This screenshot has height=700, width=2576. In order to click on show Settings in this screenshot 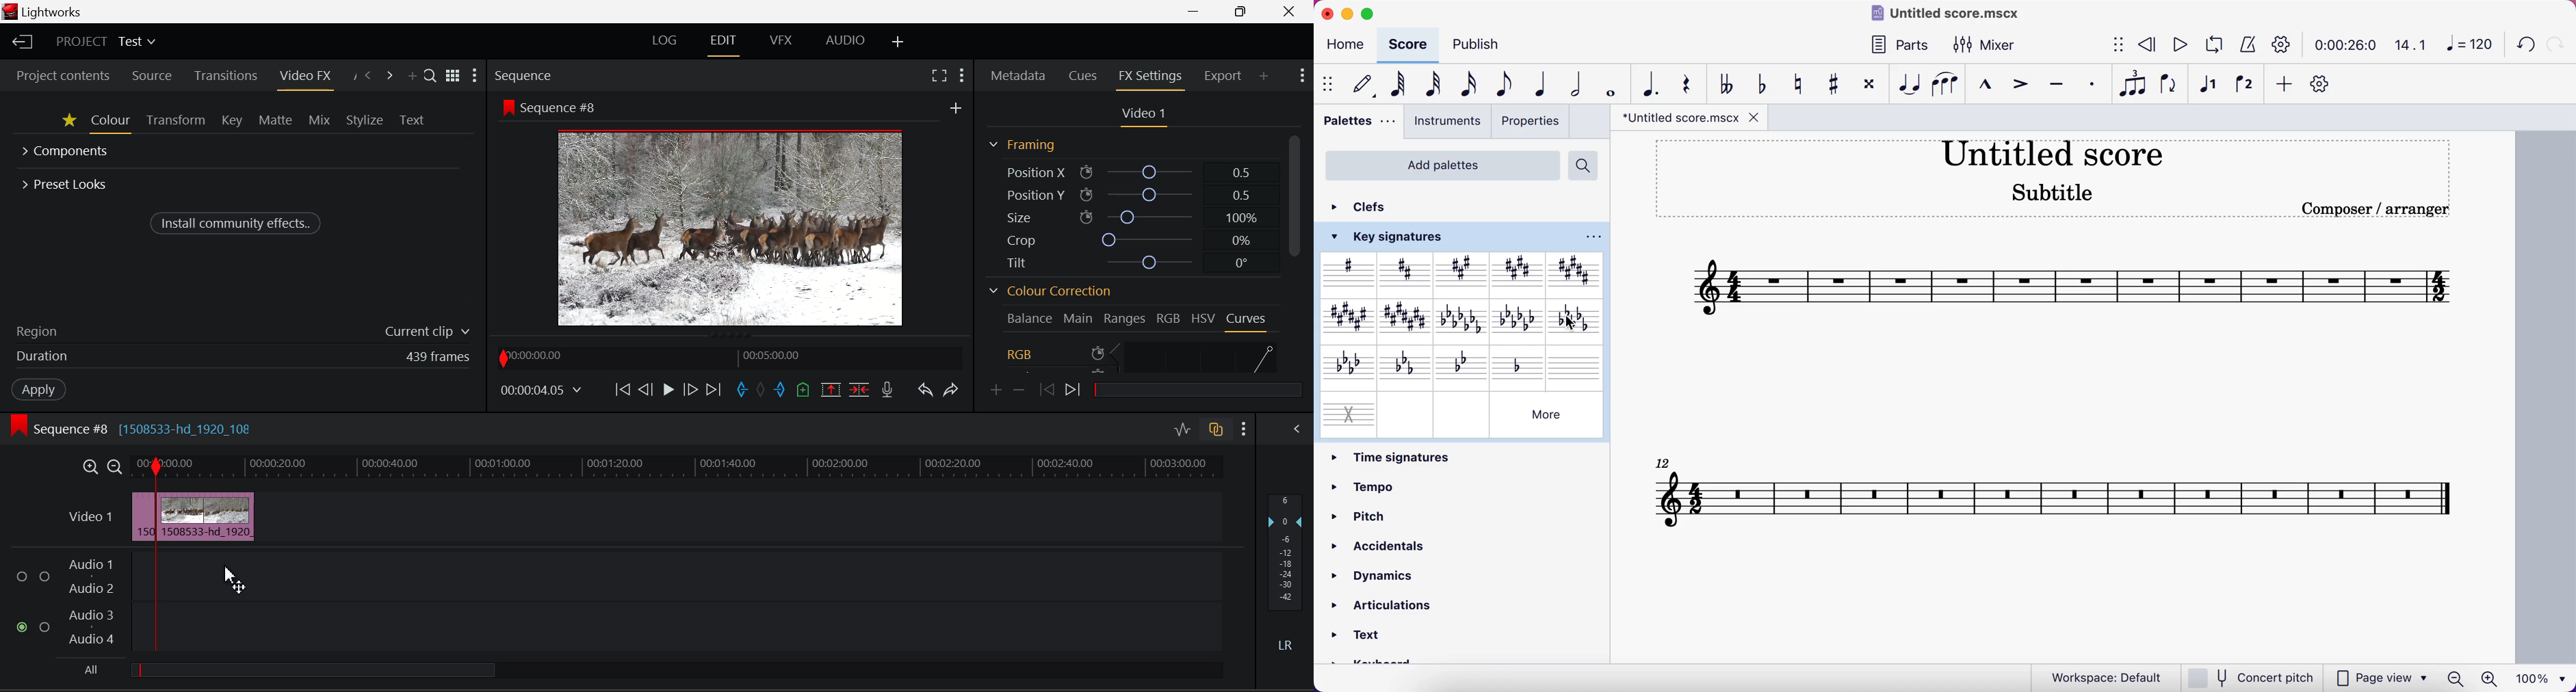, I will do `click(1244, 429)`.